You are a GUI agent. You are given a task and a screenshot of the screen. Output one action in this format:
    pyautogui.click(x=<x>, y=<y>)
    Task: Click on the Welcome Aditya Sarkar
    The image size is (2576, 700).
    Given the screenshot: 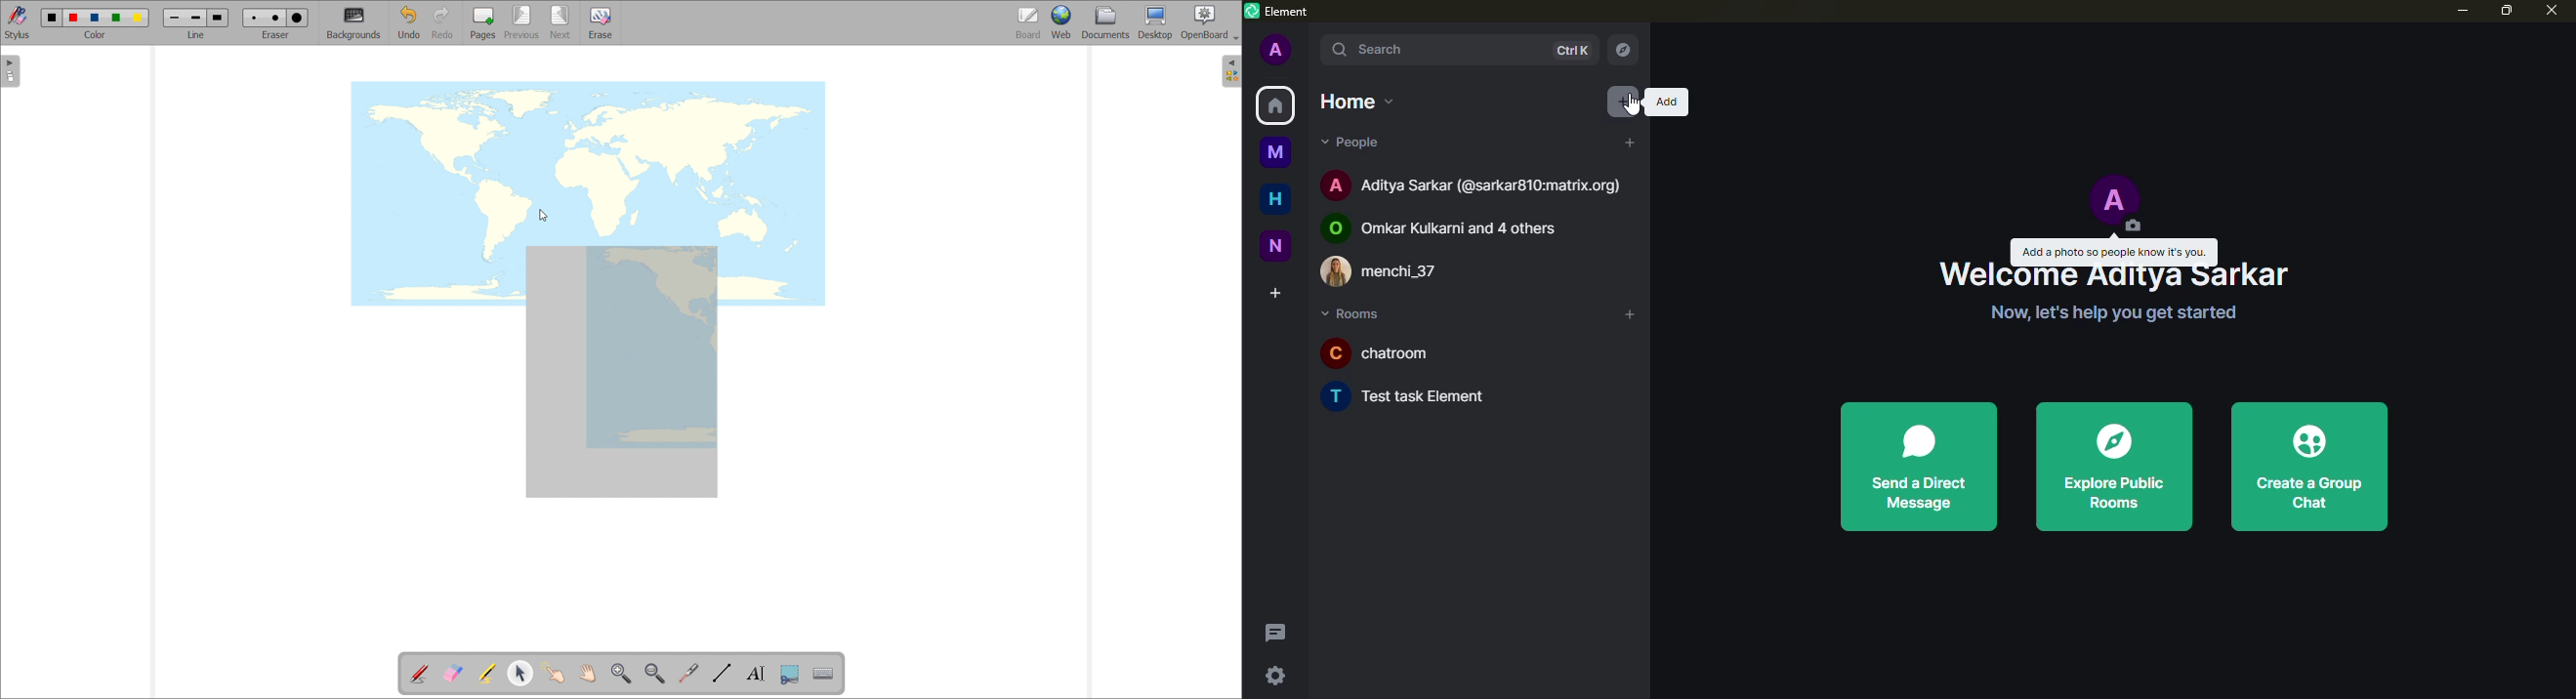 What is the action you would take?
    pyautogui.click(x=2116, y=276)
    